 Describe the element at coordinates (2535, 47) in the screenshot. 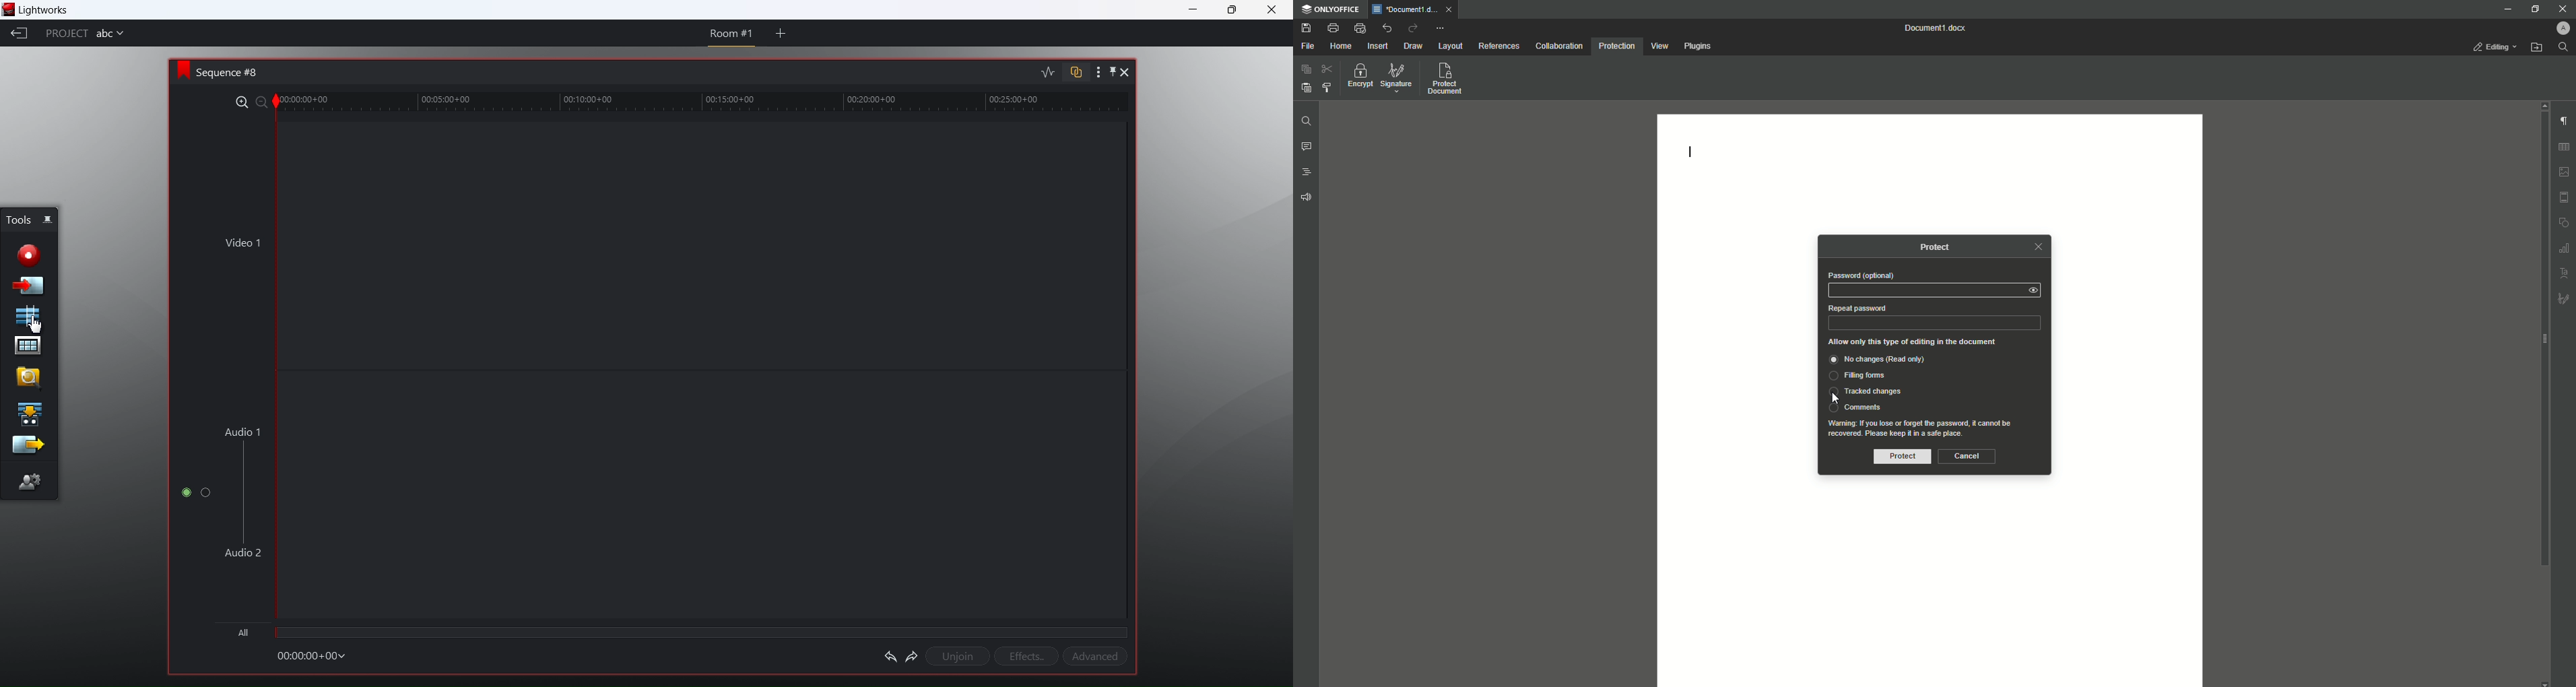

I see `Open From File` at that location.